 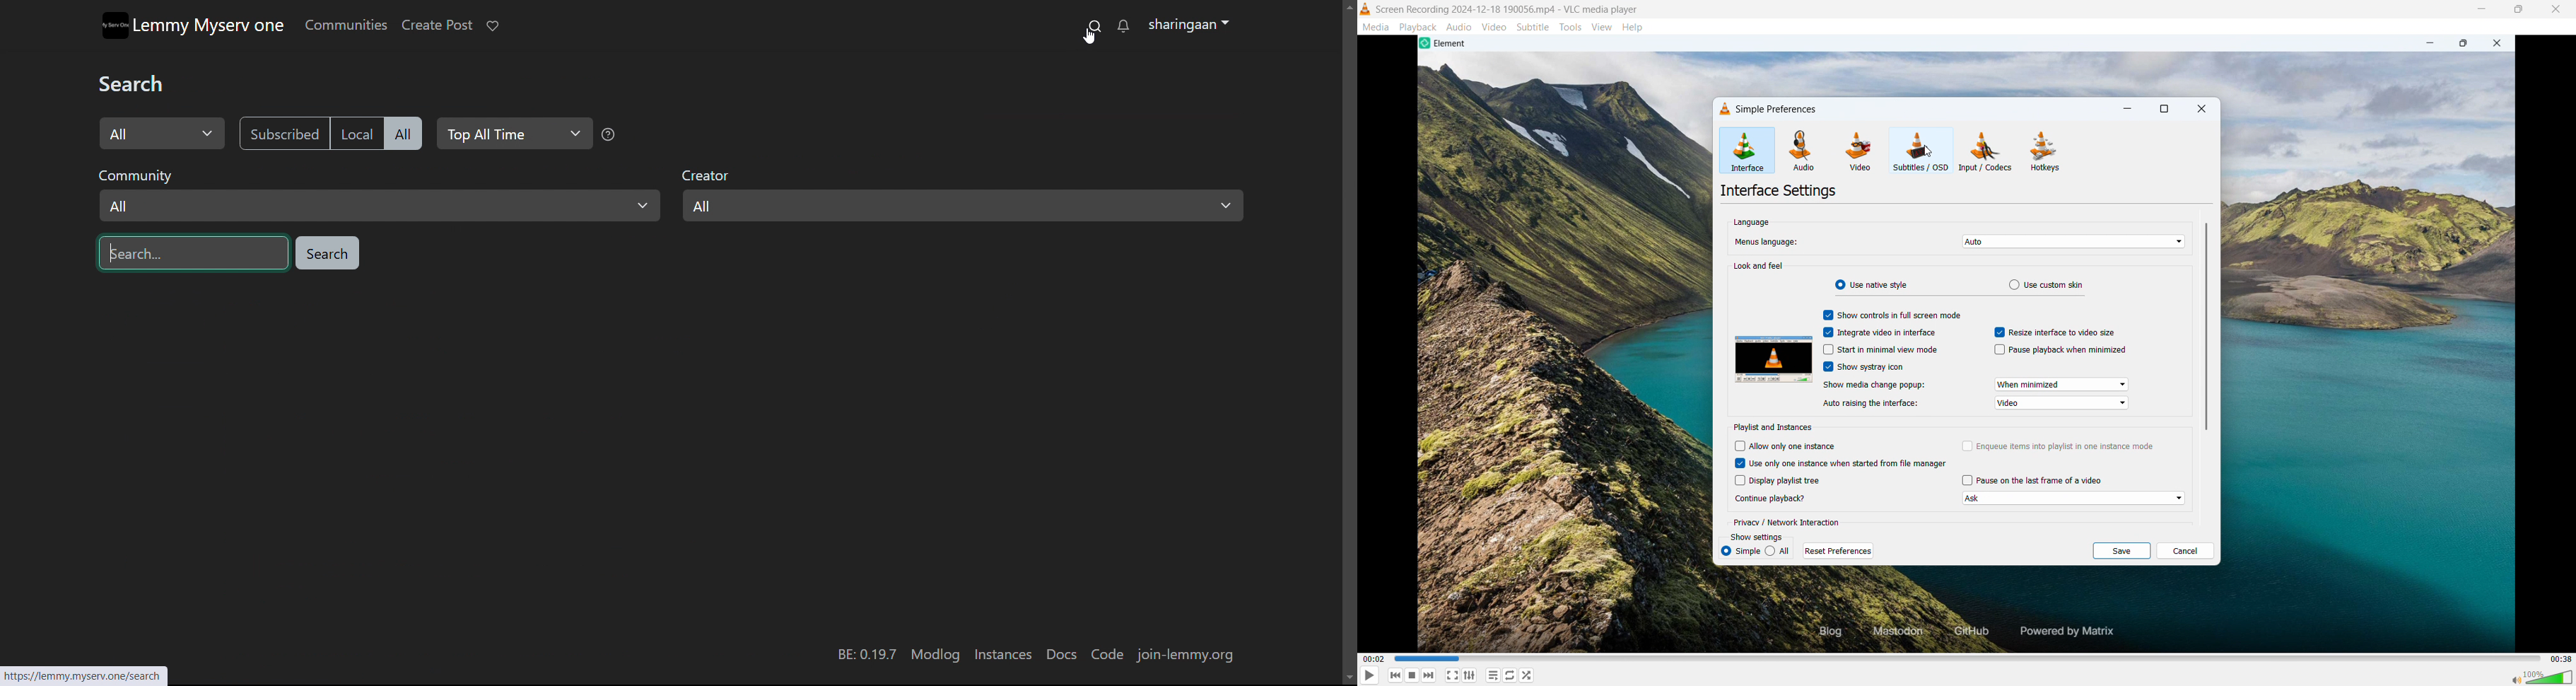 I want to click on modlog, so click(x=935, y=655).